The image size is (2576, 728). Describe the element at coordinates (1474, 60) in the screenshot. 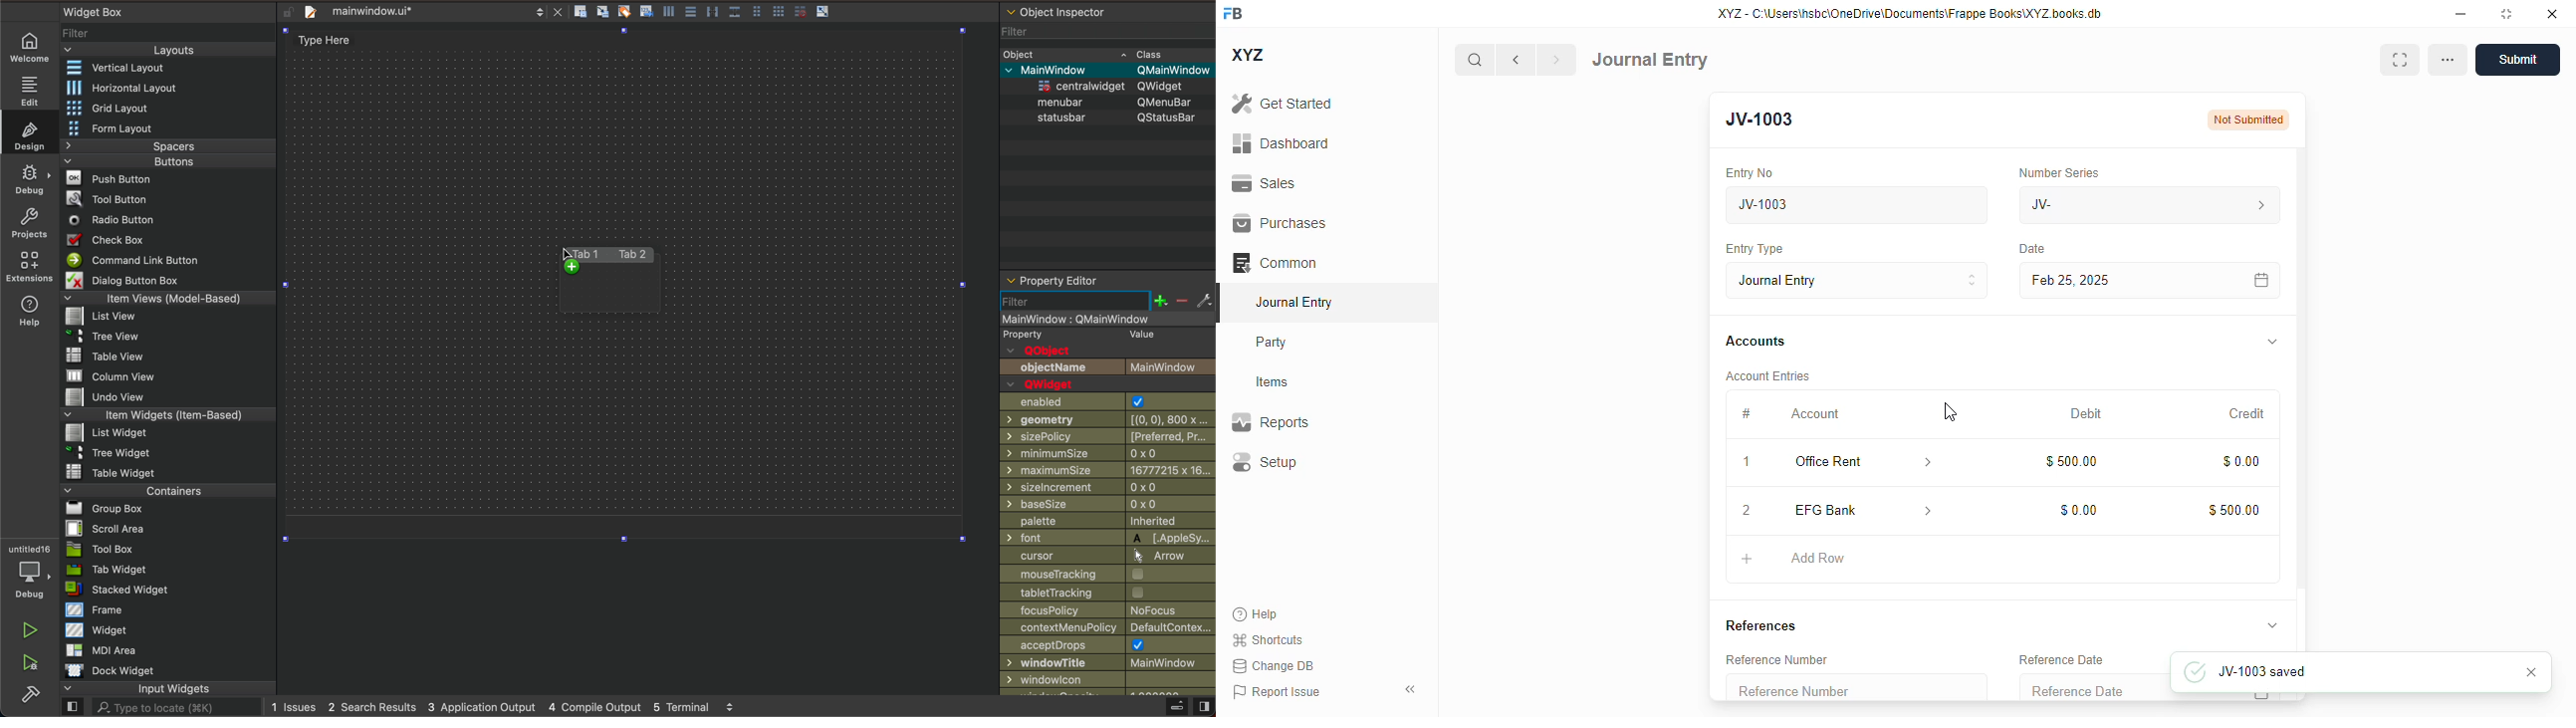

I see `search` at that location.